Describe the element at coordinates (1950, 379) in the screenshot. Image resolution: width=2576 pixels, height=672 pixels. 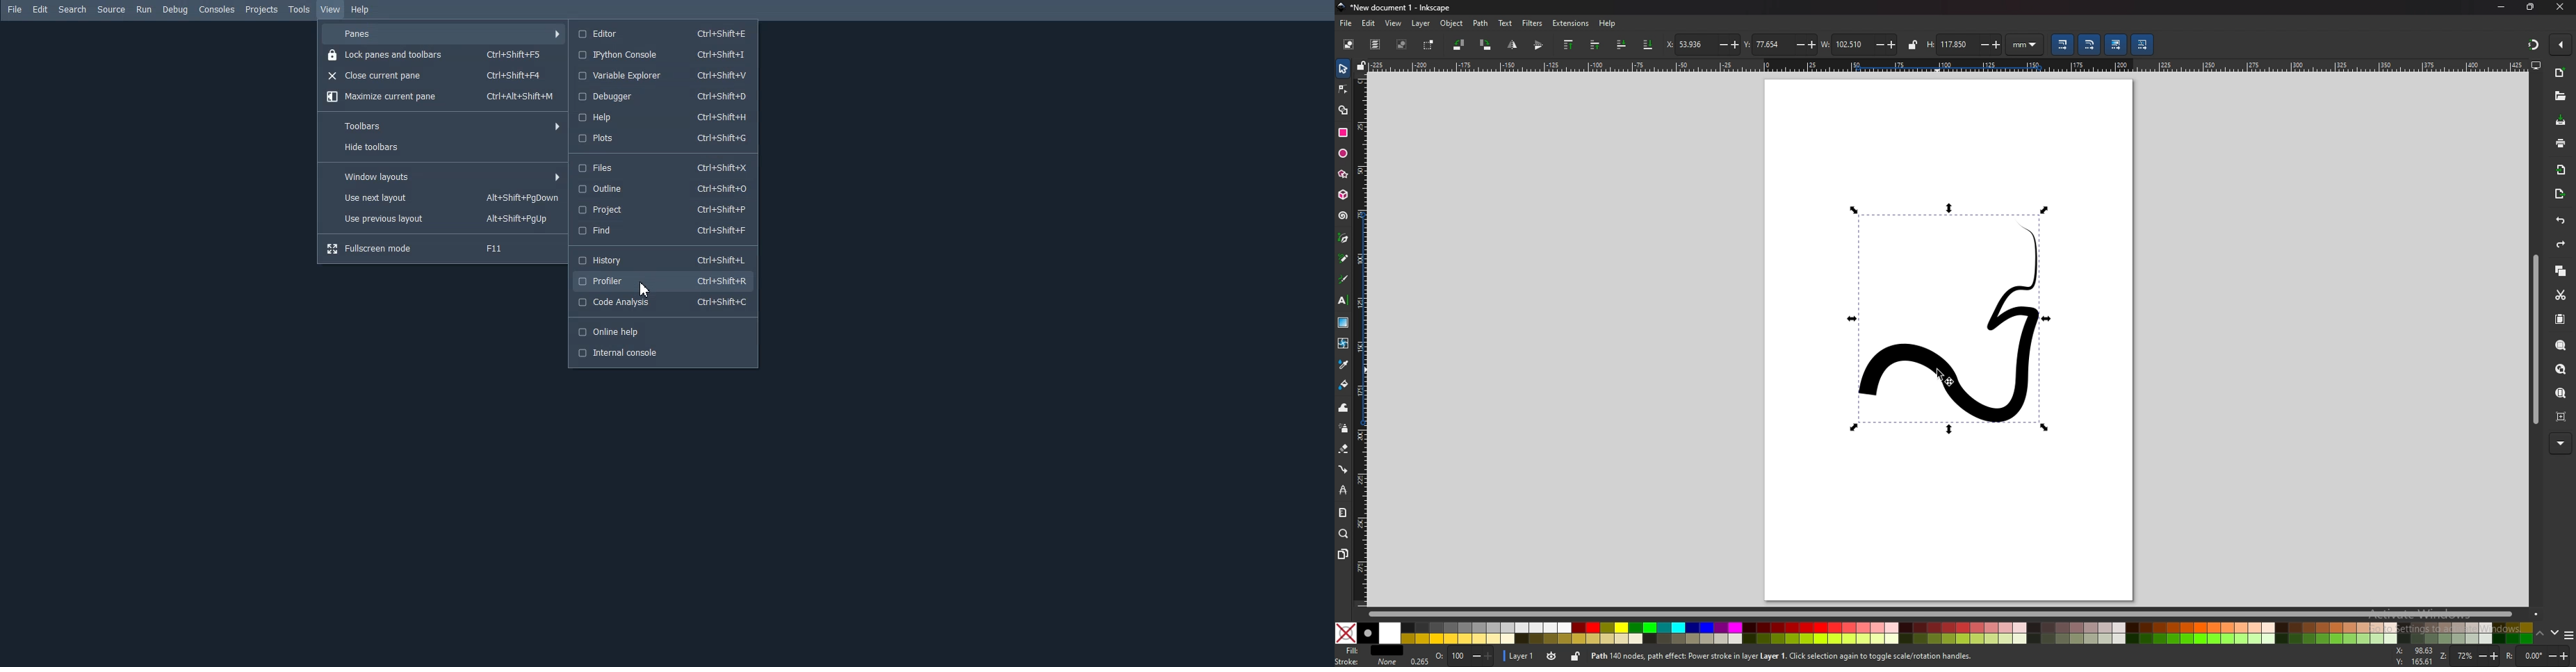
I see `MOUSE POINTER` at that location.